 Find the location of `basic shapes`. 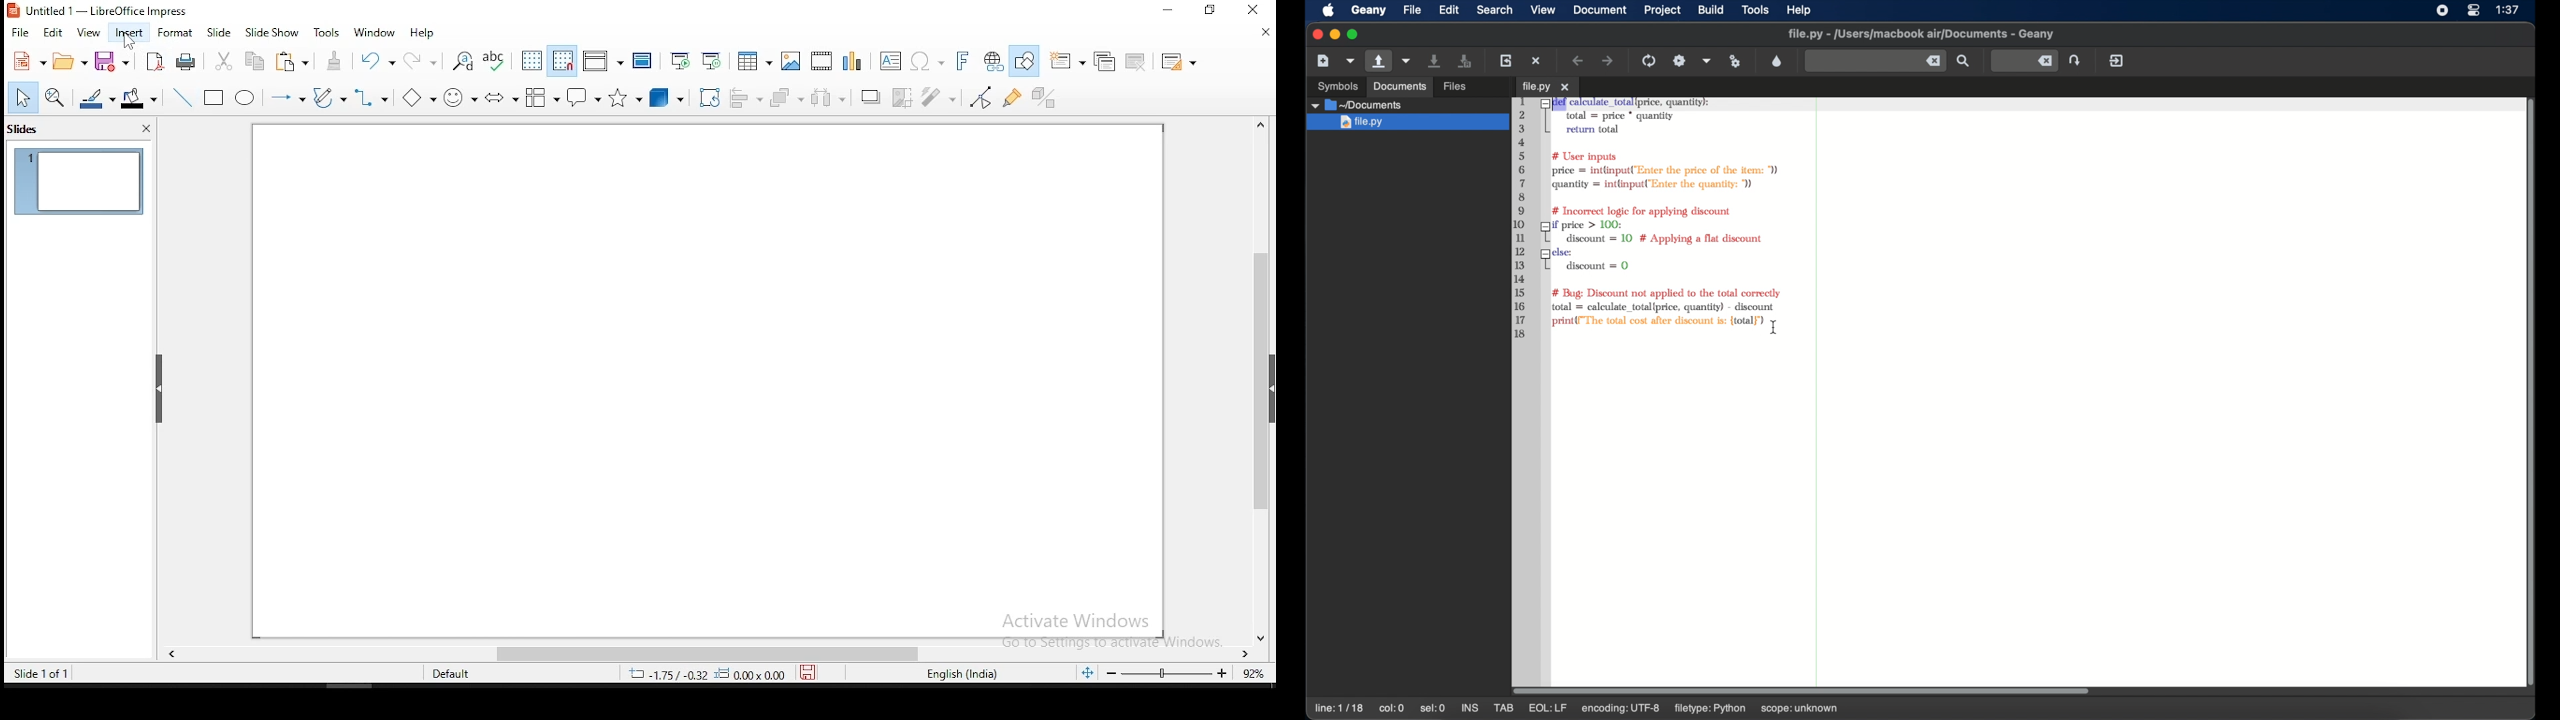

basic shapes is located at coordinates (416, 97).